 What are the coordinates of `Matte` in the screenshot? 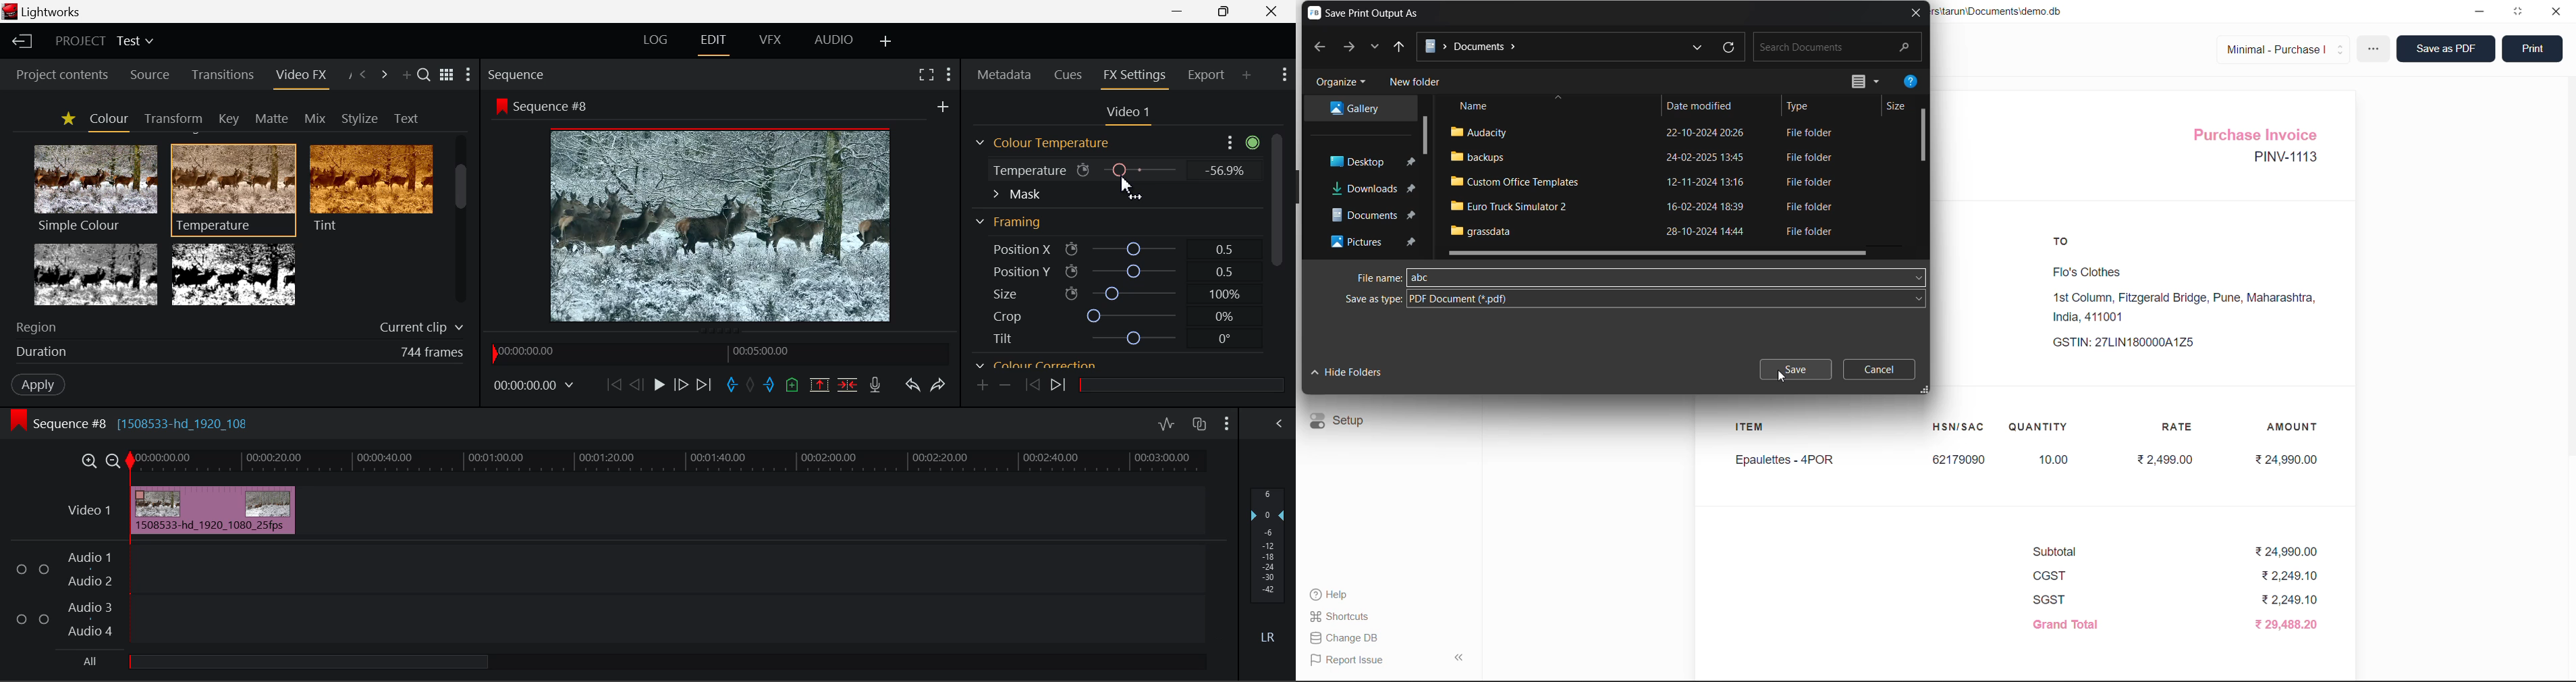 It's located at (271, 118).